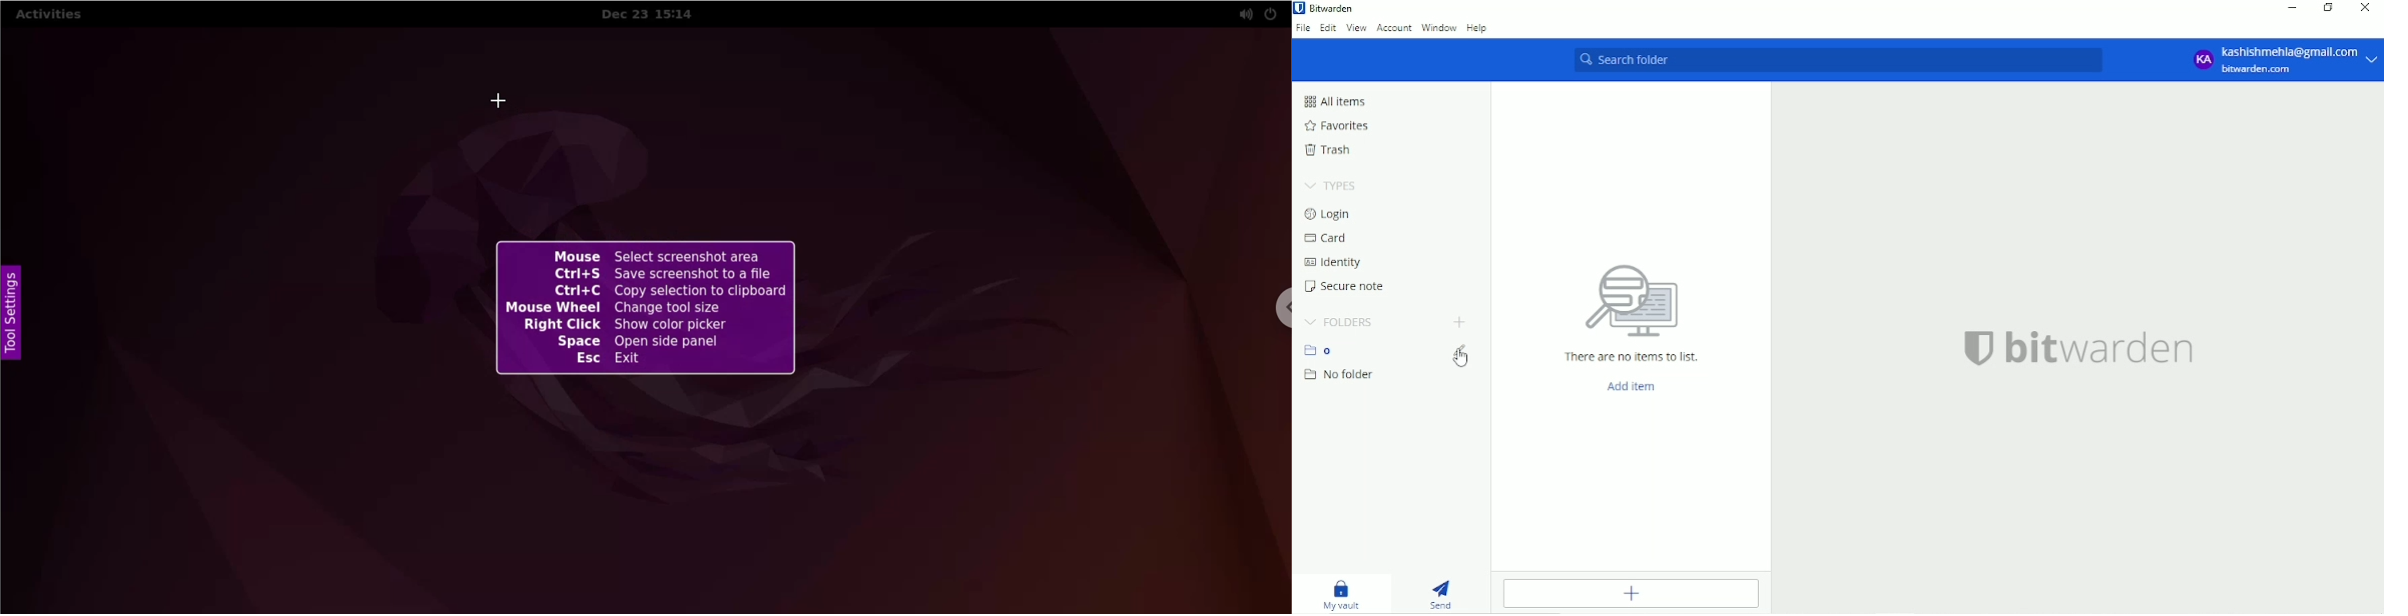 This screenshot has height=616, width=2408. What do you see at coordinates (1464, 355) in the screenshot?
I see `Edit folder` at bounding box center [1464, 355].